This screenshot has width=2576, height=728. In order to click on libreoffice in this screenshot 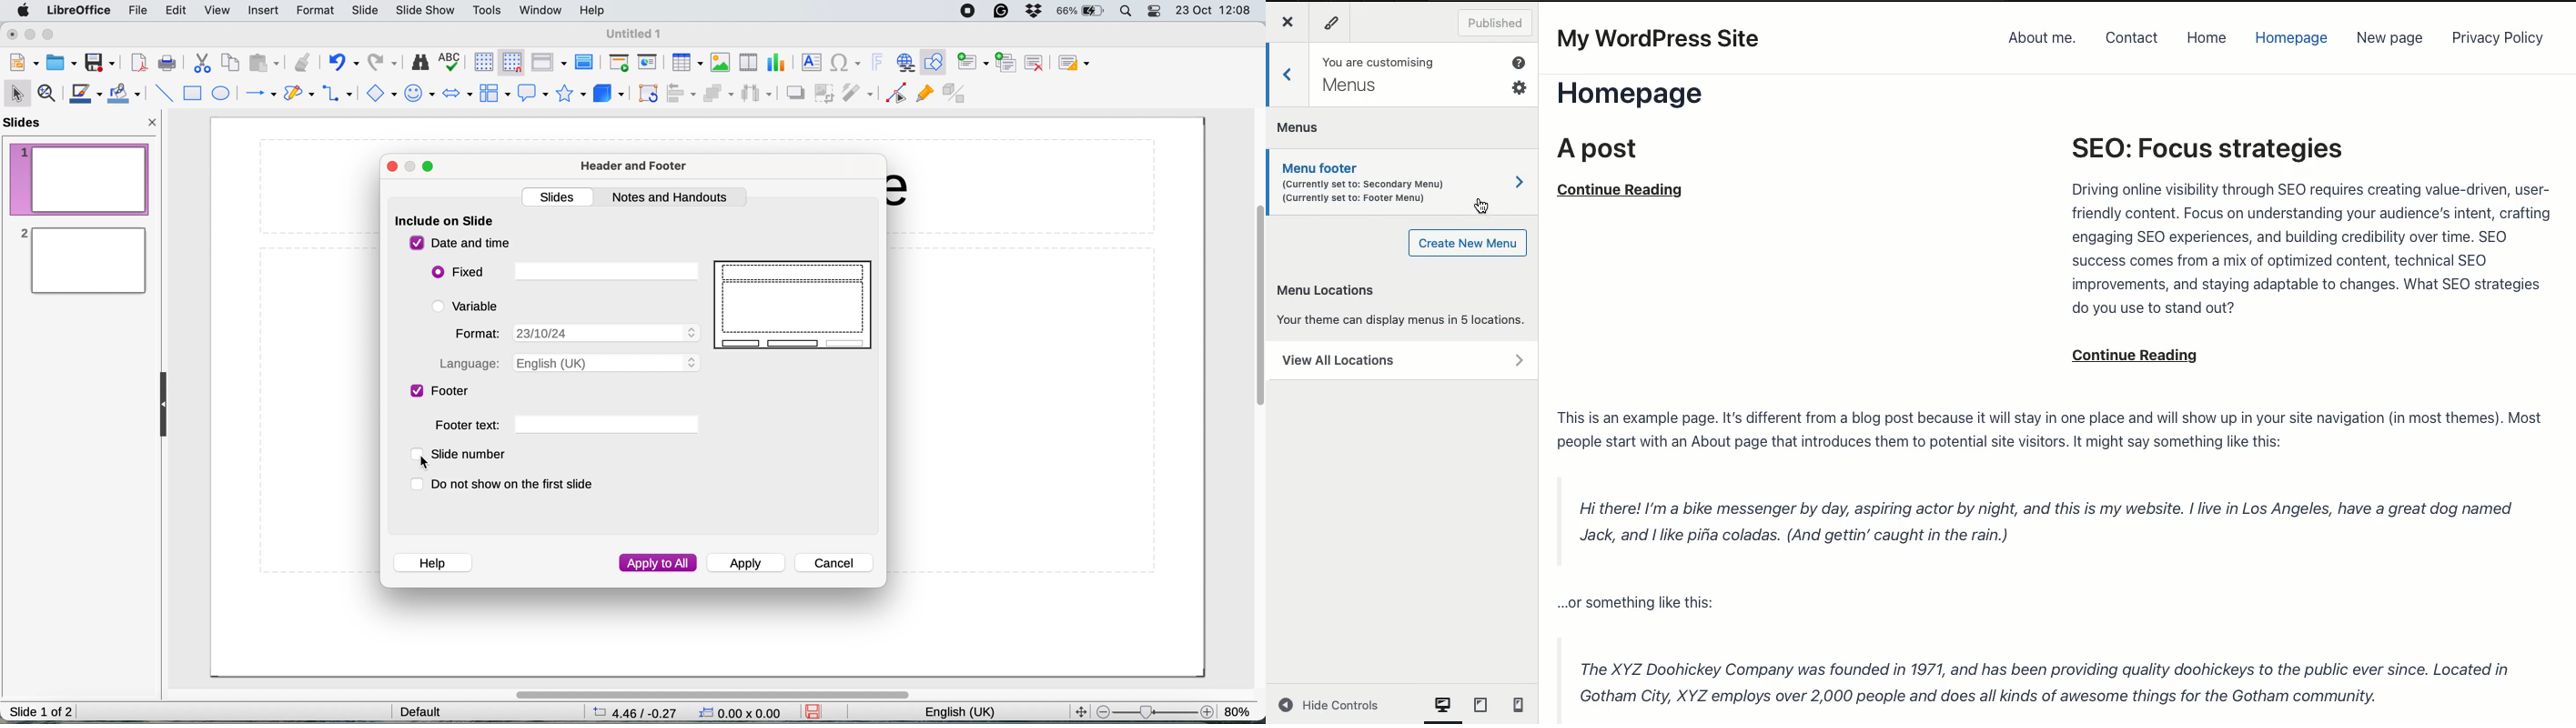, I will do `click(79, 11)`.